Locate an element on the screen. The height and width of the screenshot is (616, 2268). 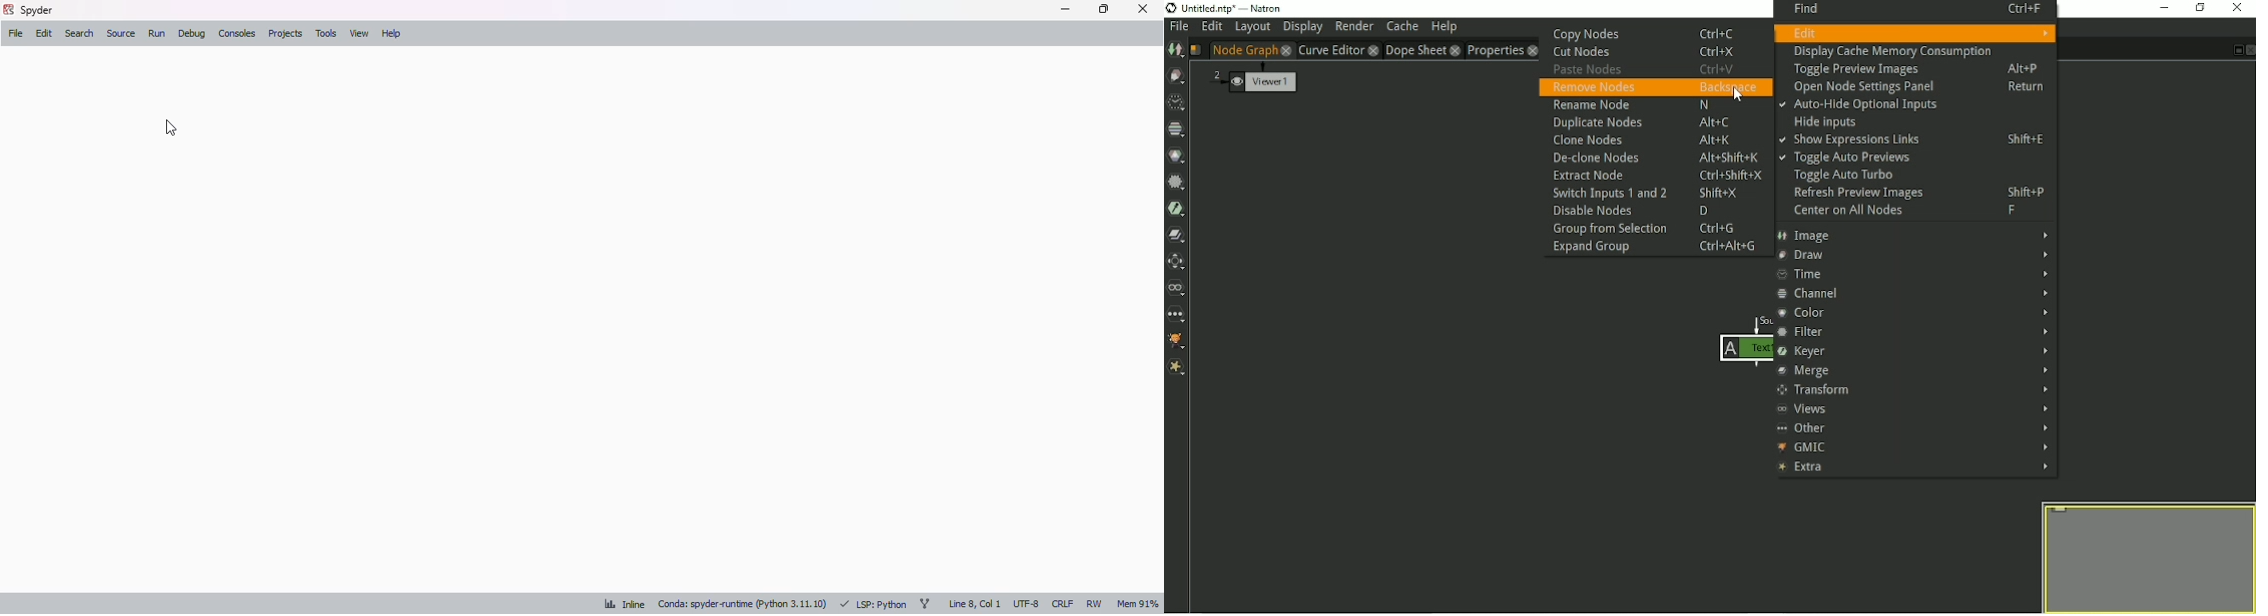
tools is located at coordinates (327, 33).